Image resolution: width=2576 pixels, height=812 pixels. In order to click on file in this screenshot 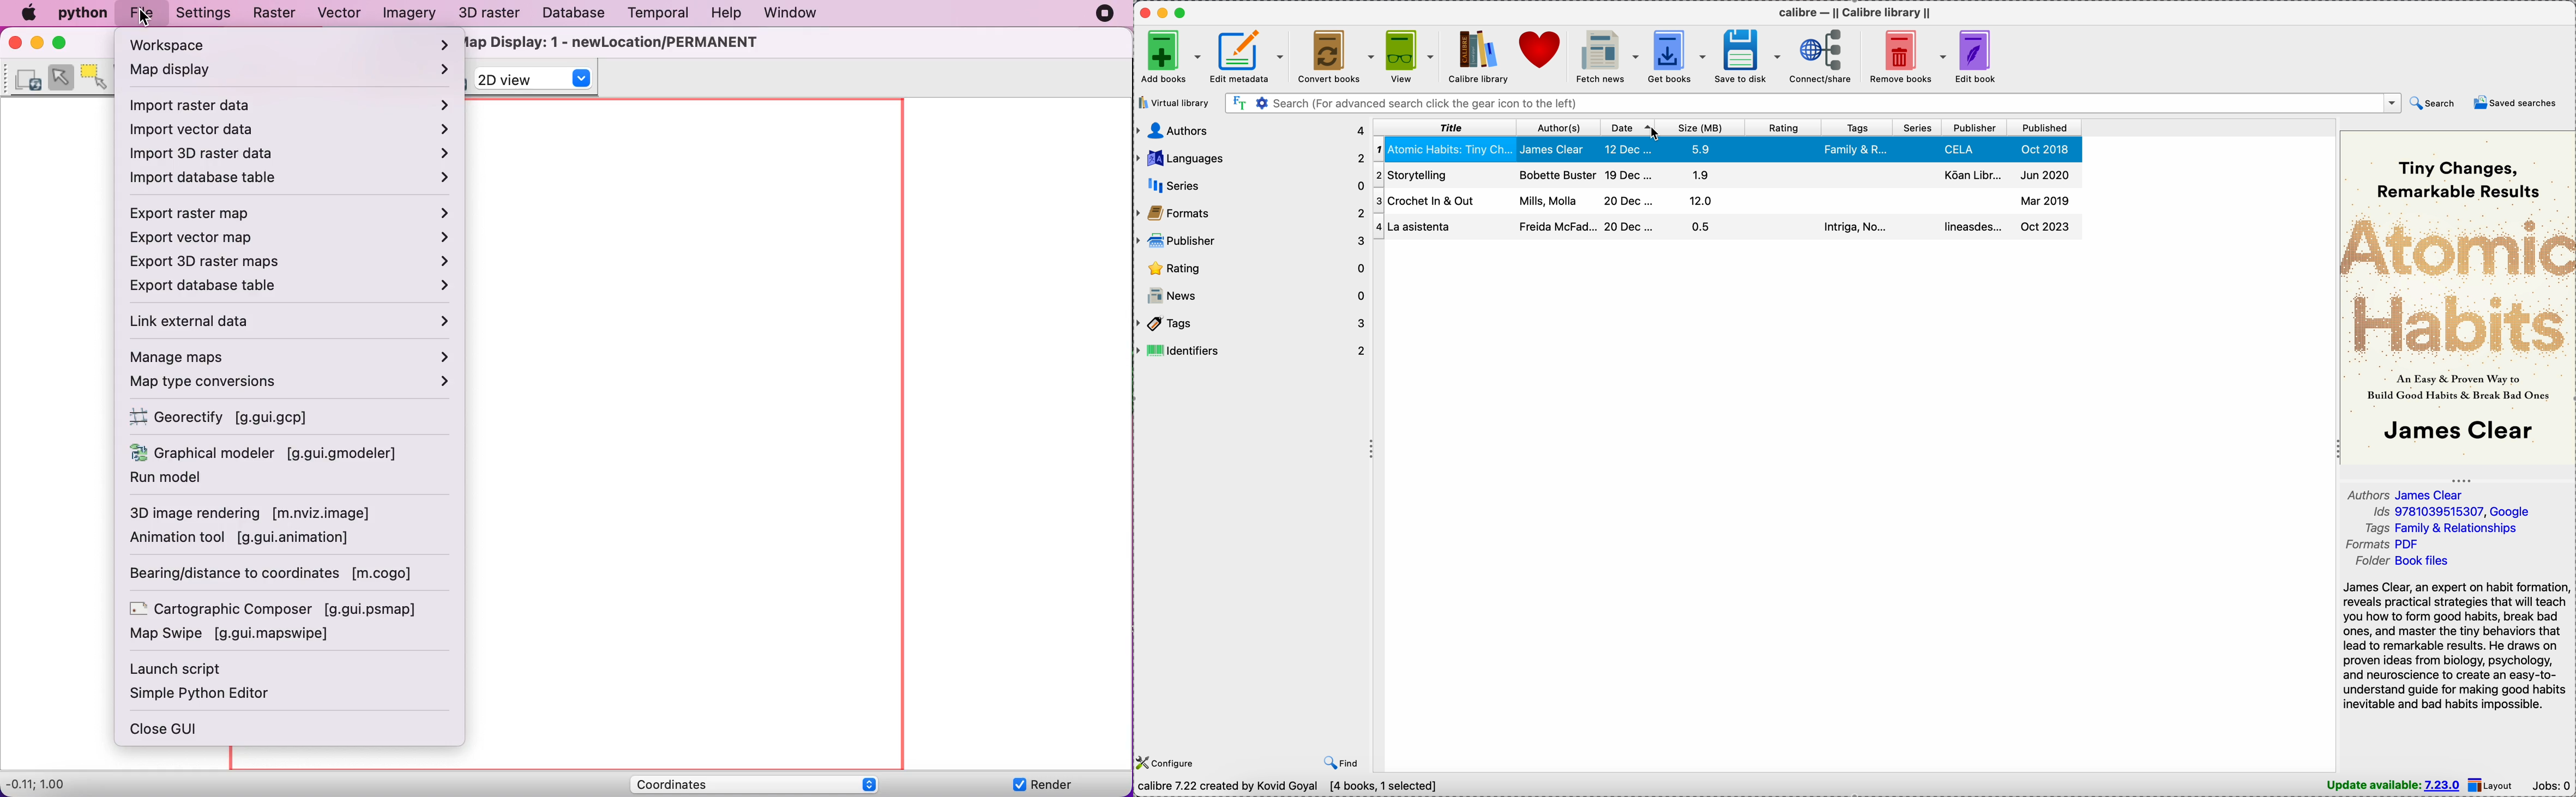, I will do `click(141, 15)`.